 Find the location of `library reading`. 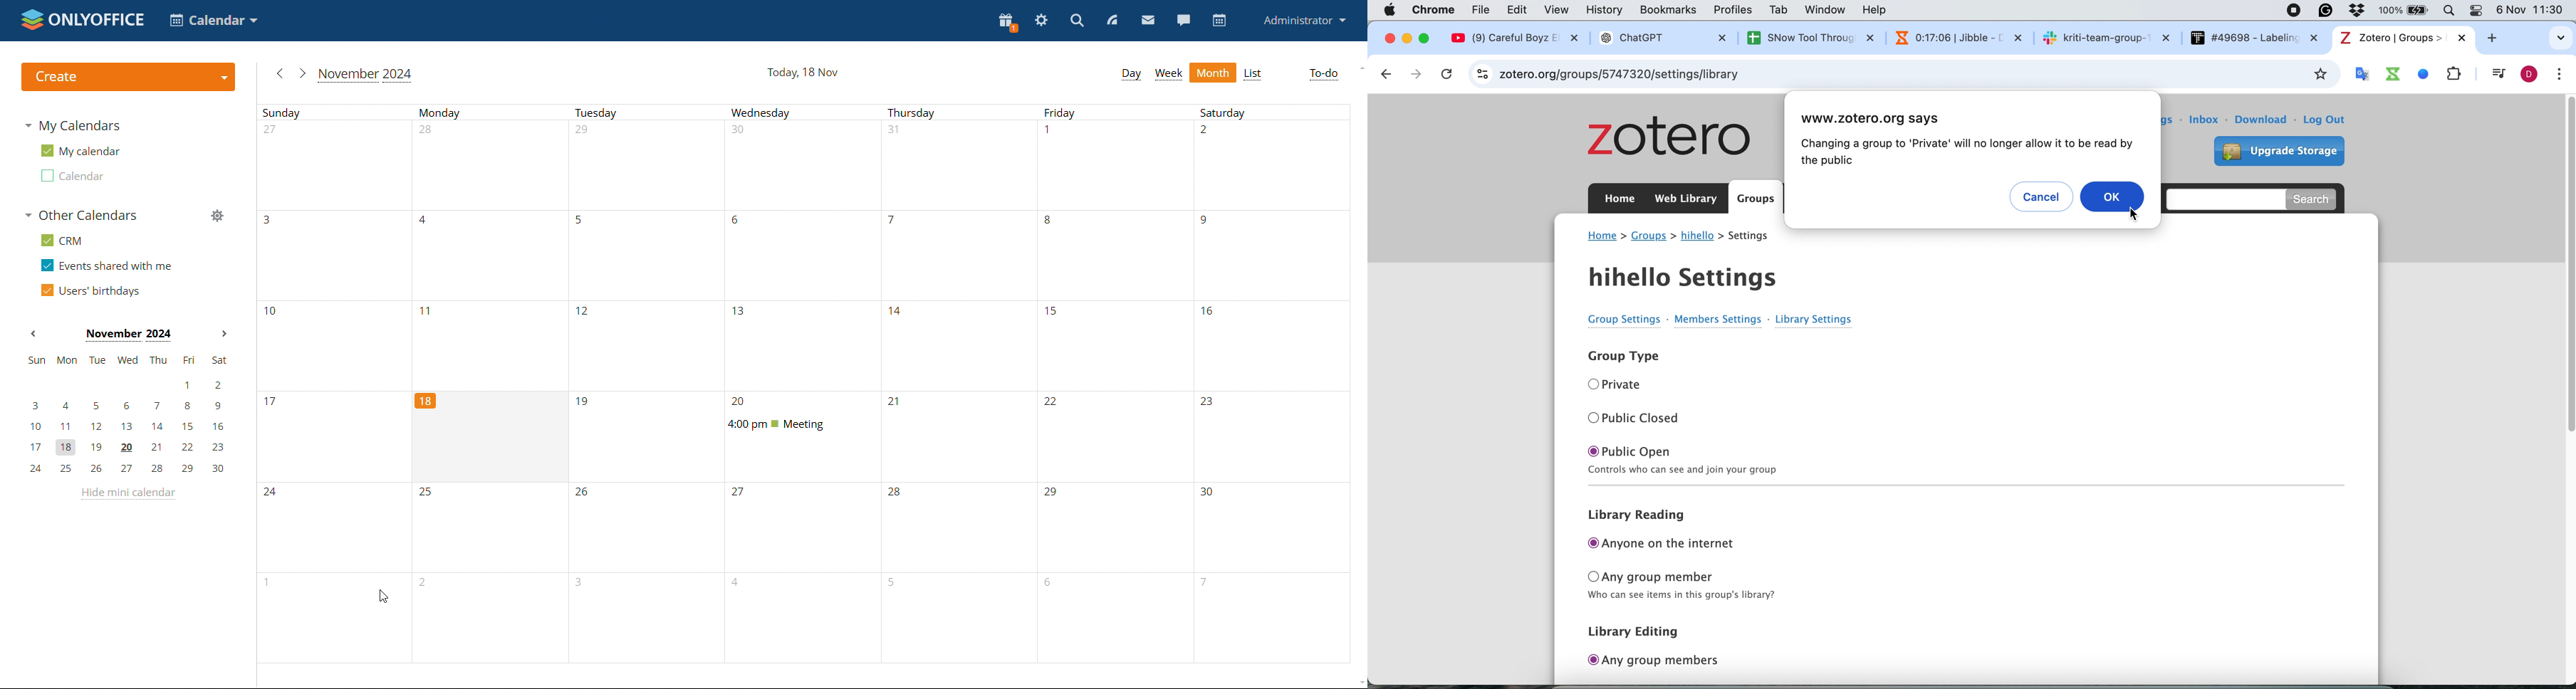

library reading is located at coordinates (1644, 517).